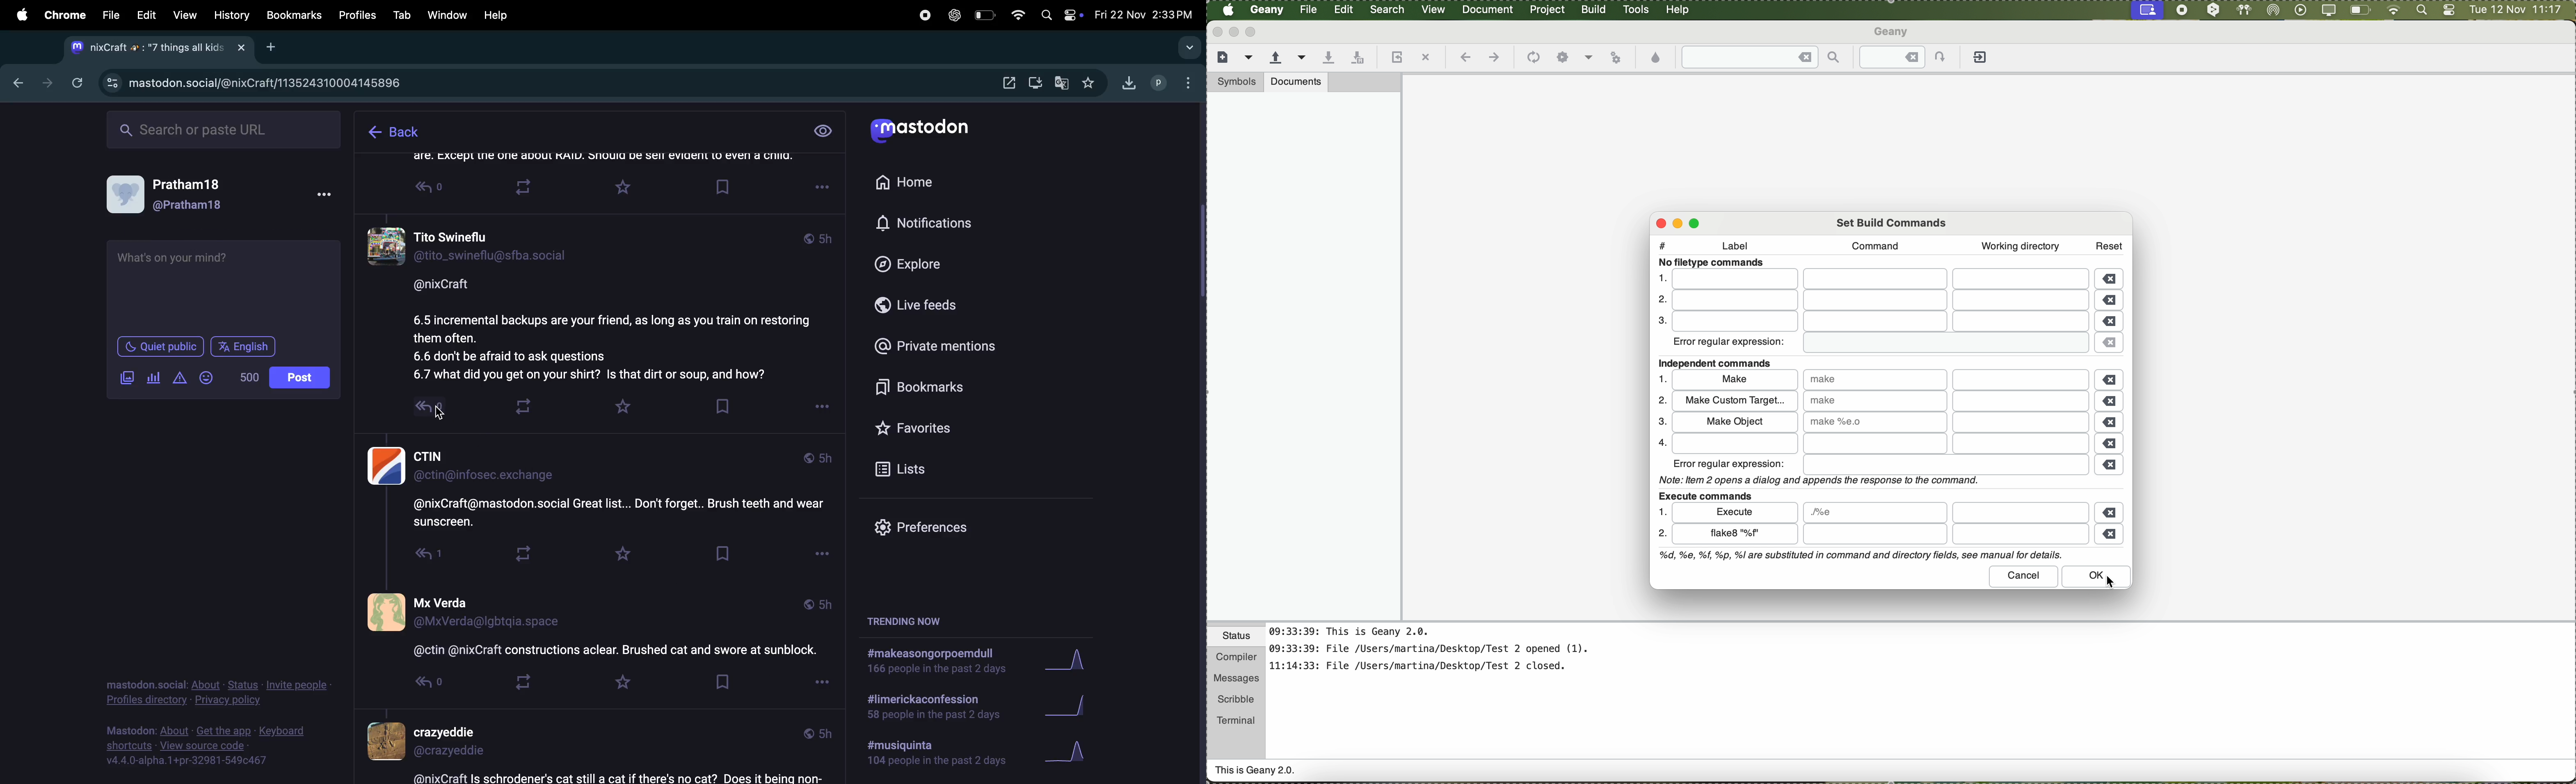 This screenshot has width=2576, height=784. Describe the element at coordinates (18, 15) in the screenshot. I see `apple menu` at that location.